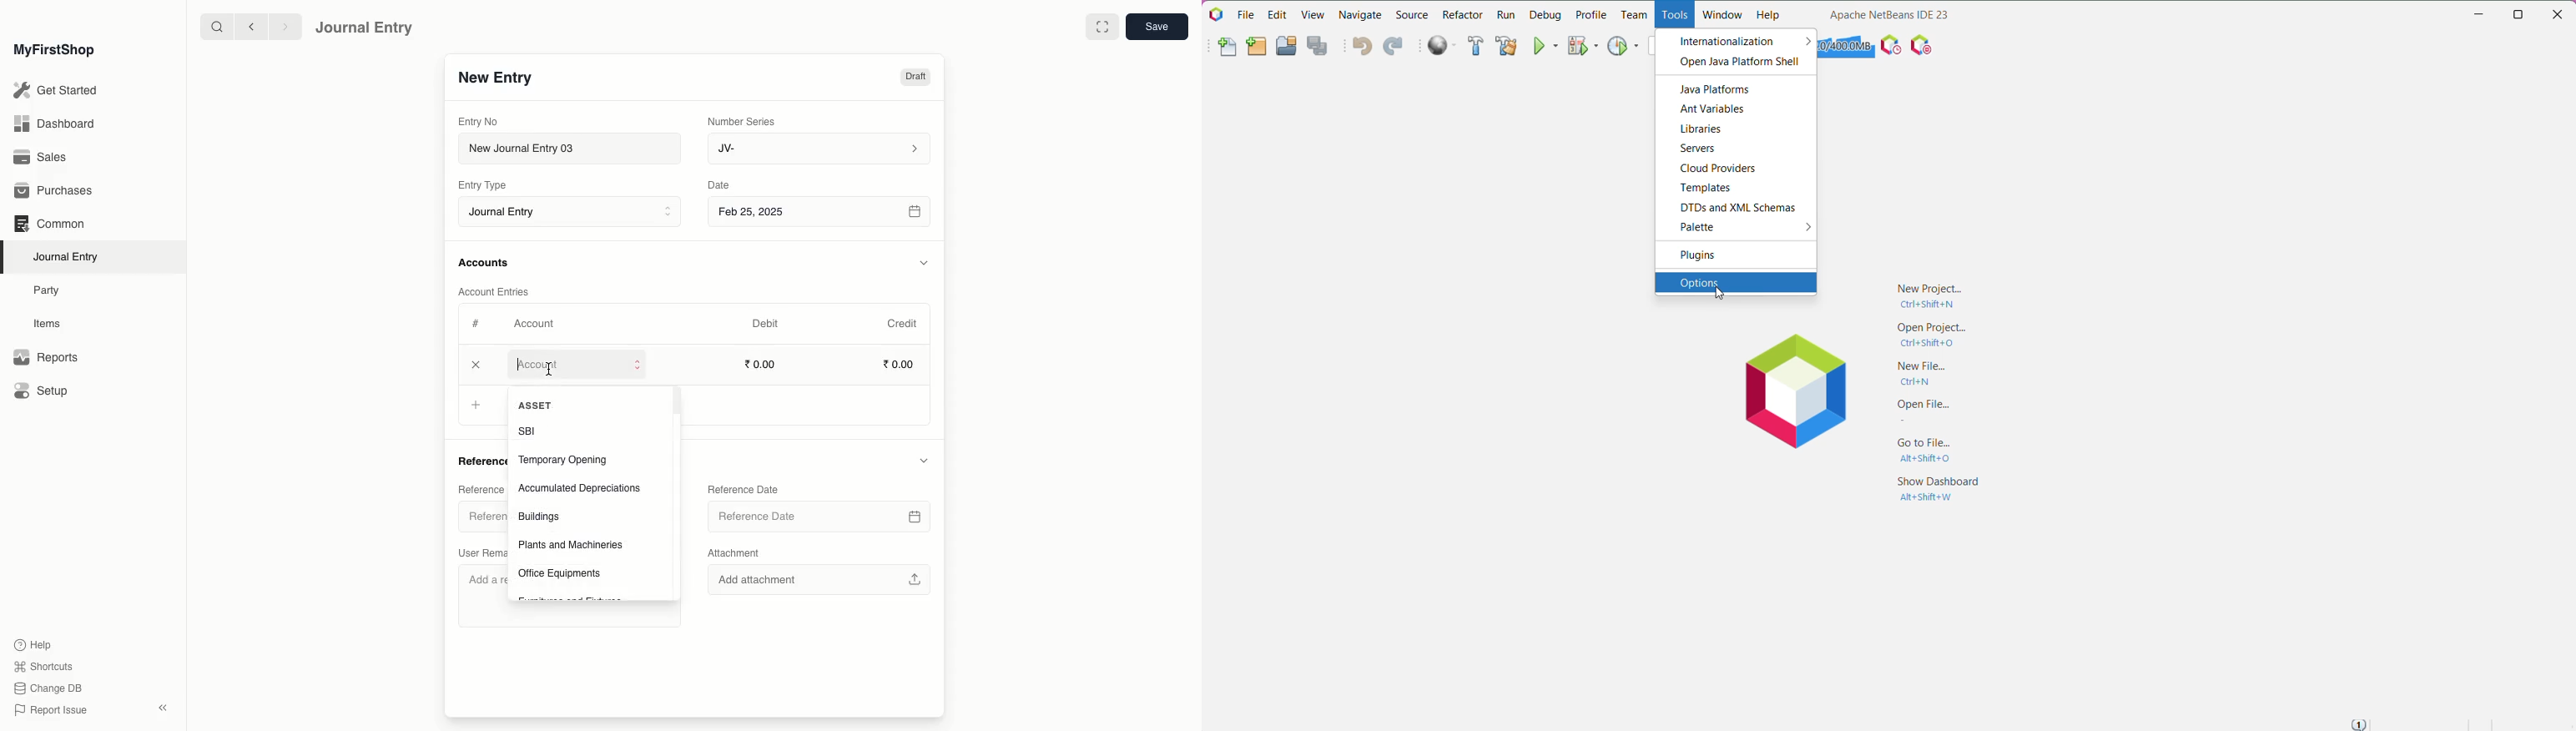 Image resolution: width=2576 pixels, height=756 pixels. I want to click on Reference Date, so click(745, 488).